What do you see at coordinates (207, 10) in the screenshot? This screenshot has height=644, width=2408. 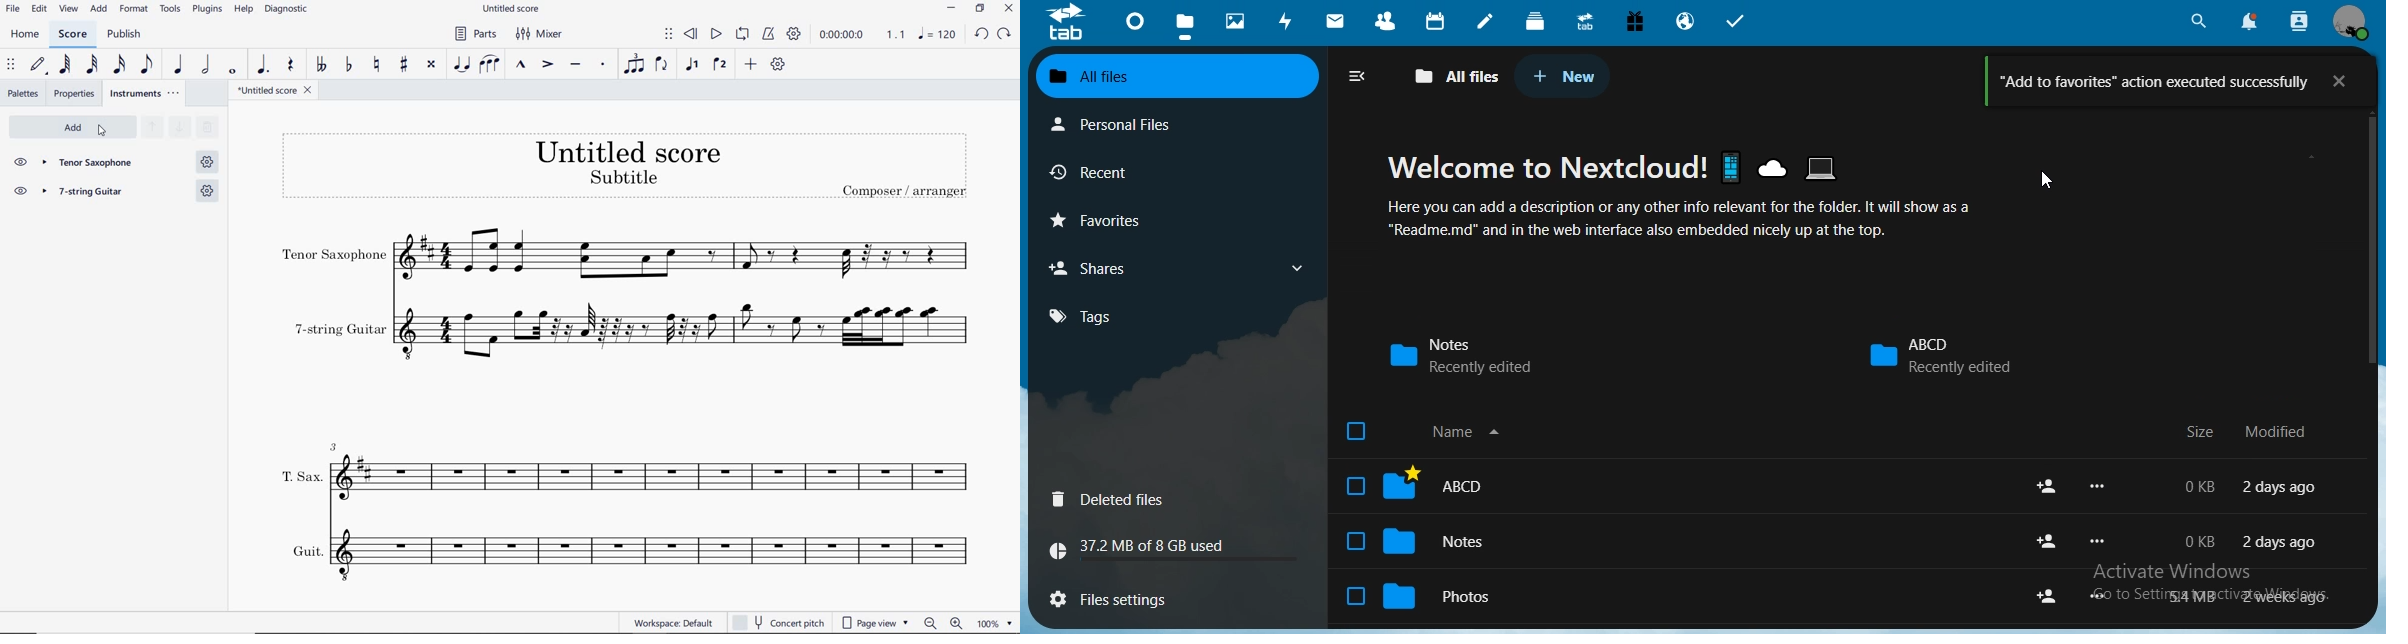 I see `PLUGINS` at bounding box center [207, 10].